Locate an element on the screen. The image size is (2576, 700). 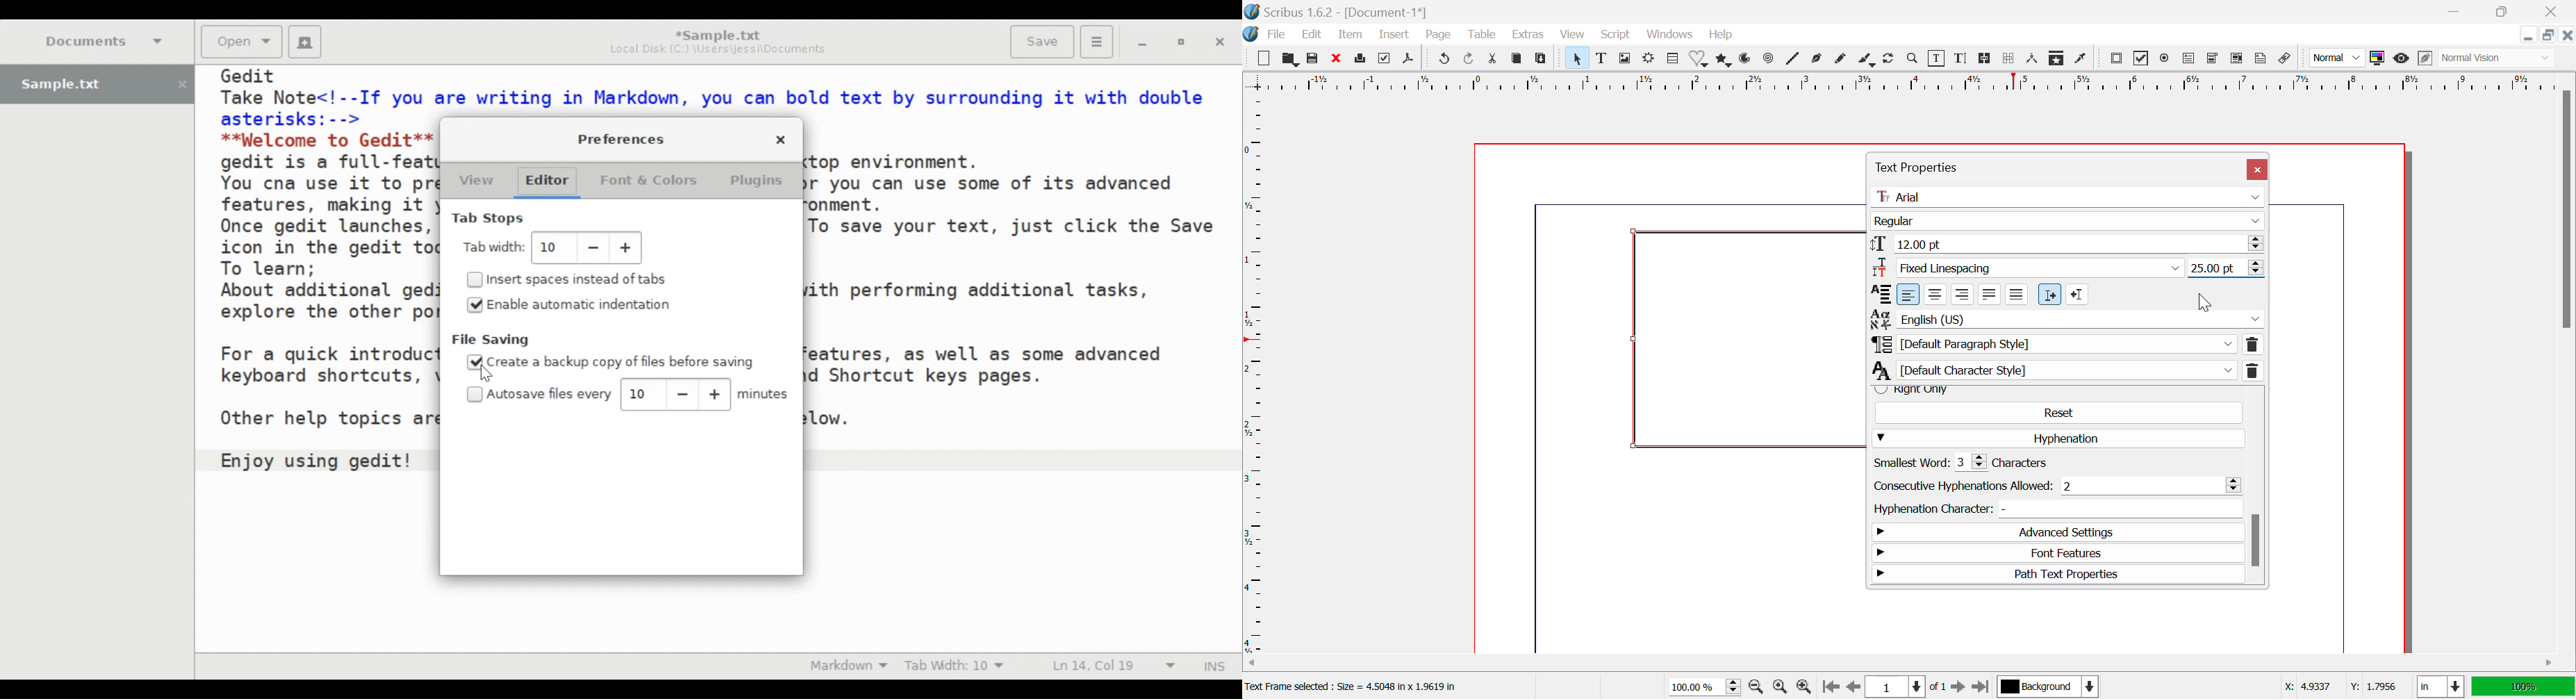
Edit Text with Story Editor is located at coordinates (1962, 60).